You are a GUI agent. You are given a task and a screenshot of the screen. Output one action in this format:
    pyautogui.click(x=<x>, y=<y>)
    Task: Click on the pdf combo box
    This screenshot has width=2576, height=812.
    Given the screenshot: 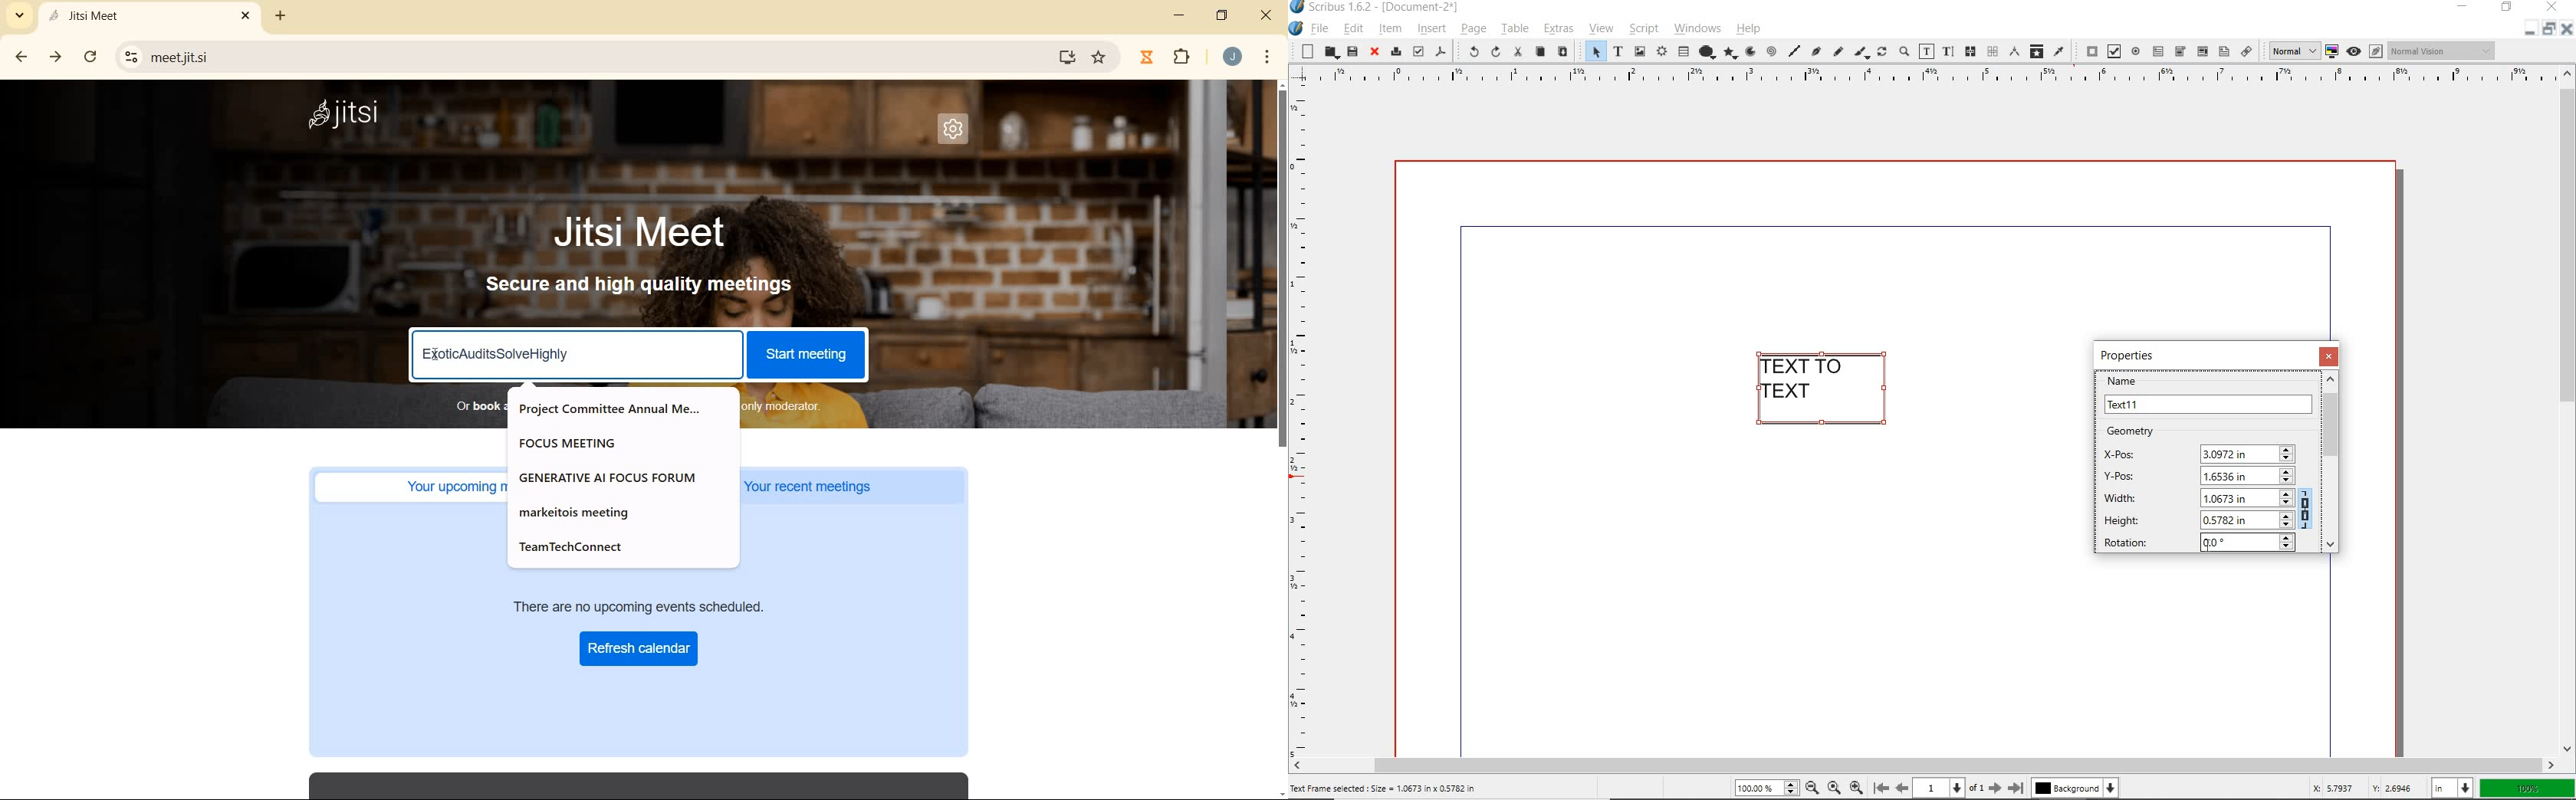 What is the action you would take?
    pyautogui.click(x=2180, y=51)
    